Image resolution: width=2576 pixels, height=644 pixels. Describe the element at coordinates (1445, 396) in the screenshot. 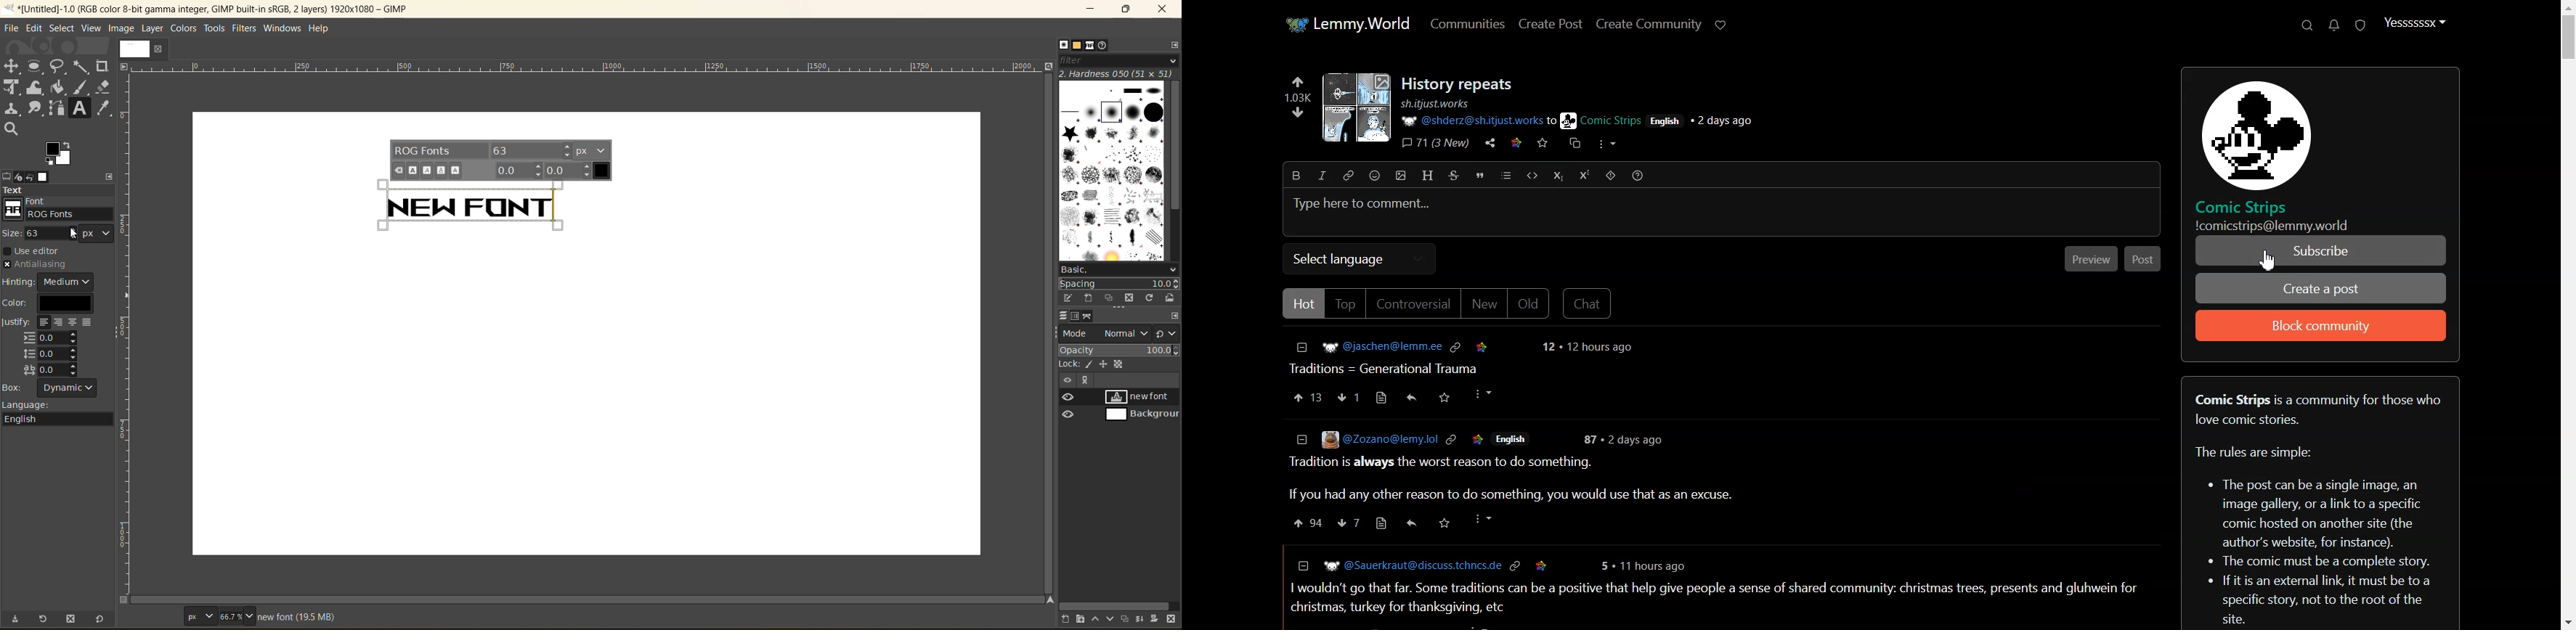

I see `Save` at that location.